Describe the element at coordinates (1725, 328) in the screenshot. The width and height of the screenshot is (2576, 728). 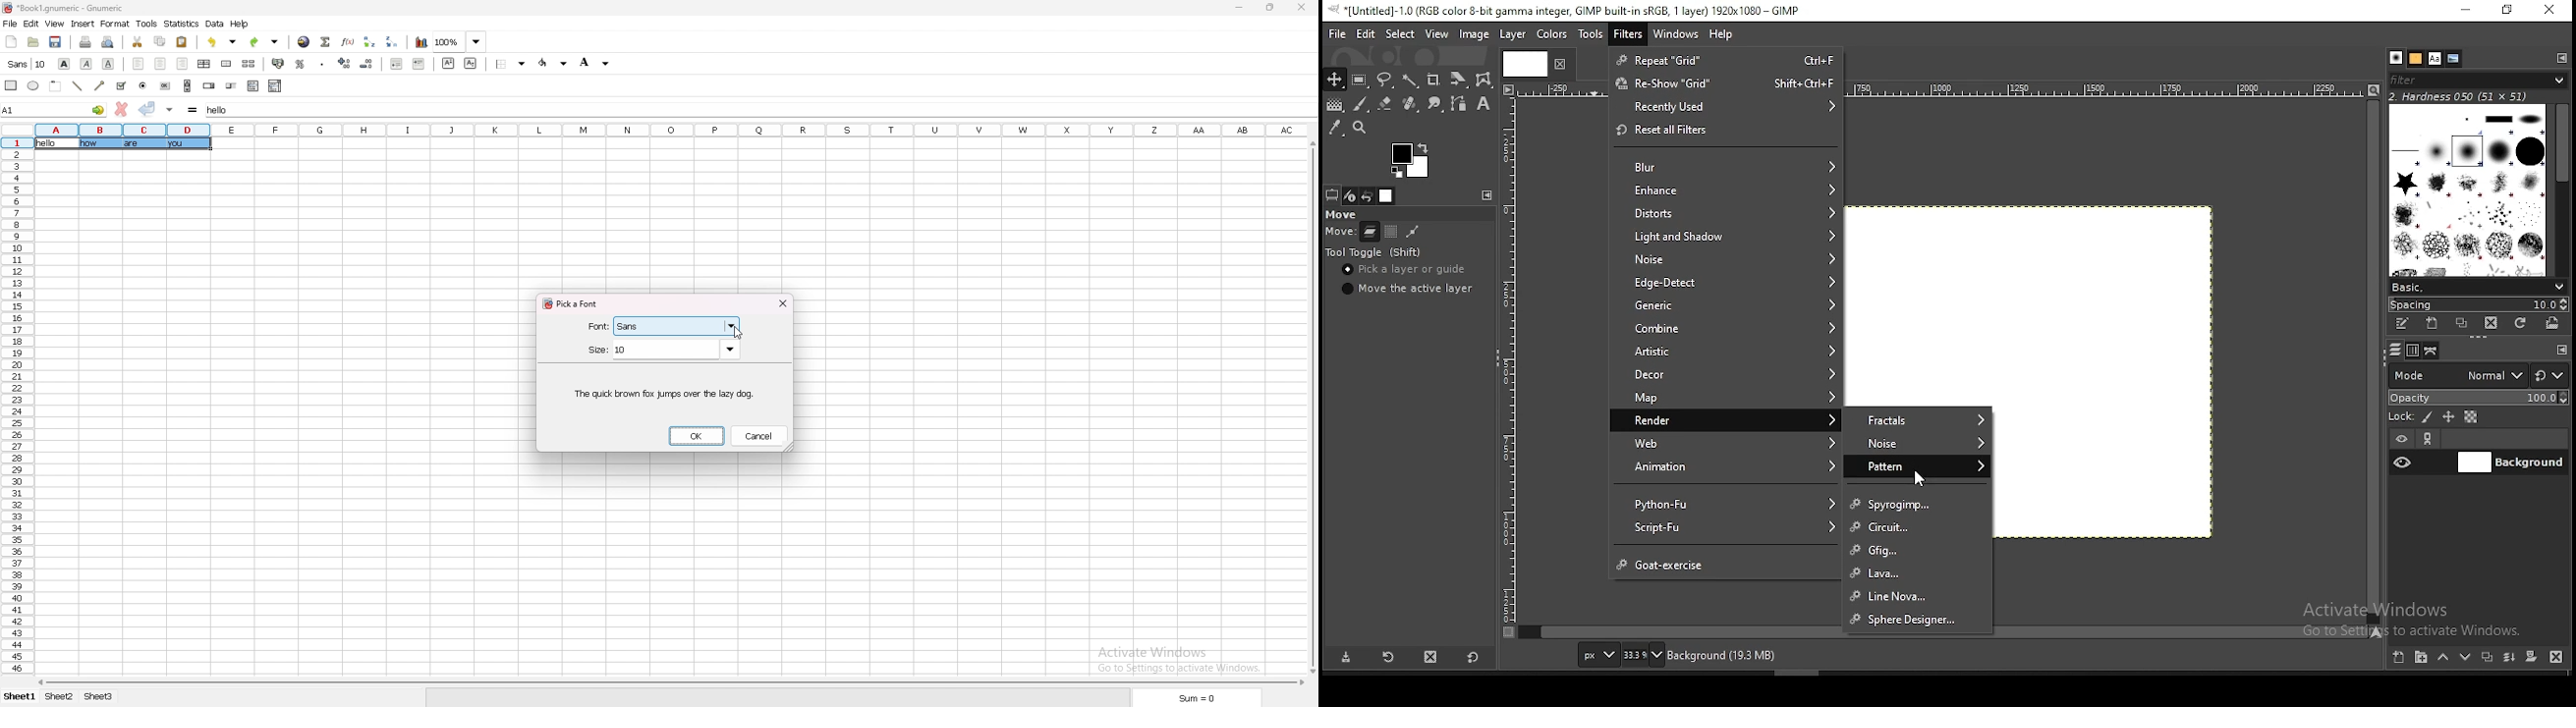
I see `combine` at that location.